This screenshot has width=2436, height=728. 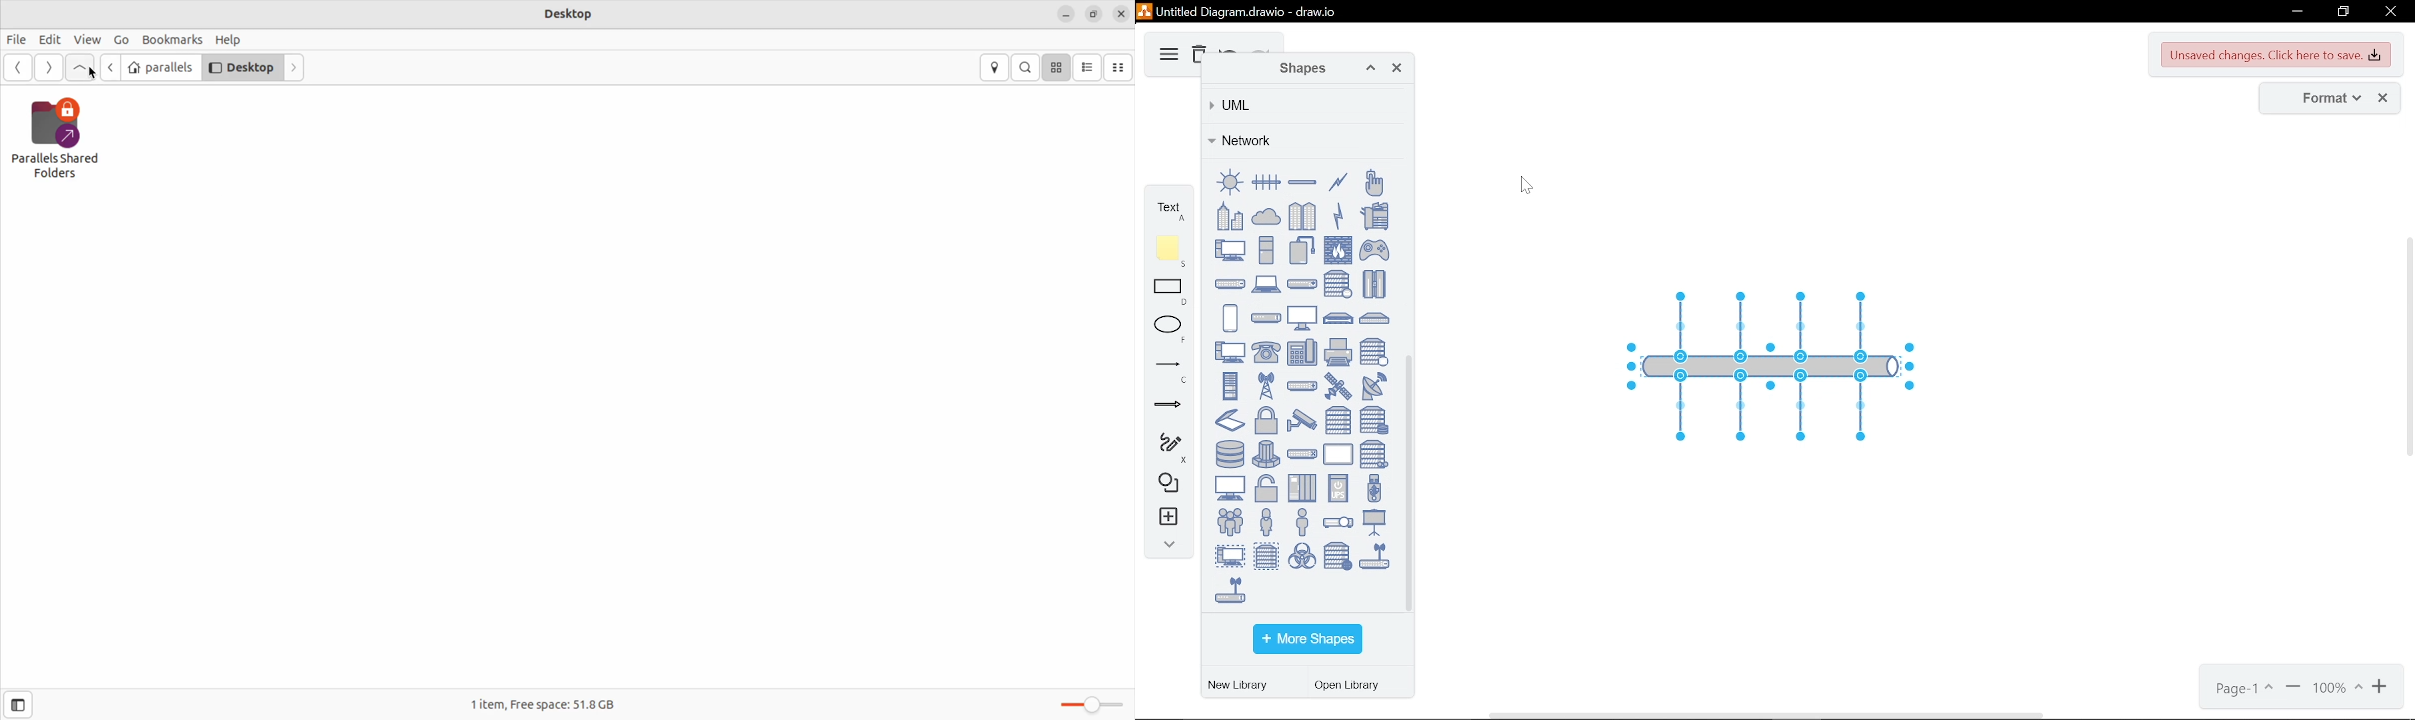 What do you see at coordinates (1230, 589) in the screenshot?
I see `wireless modem` at bounding box center [1230, 589].